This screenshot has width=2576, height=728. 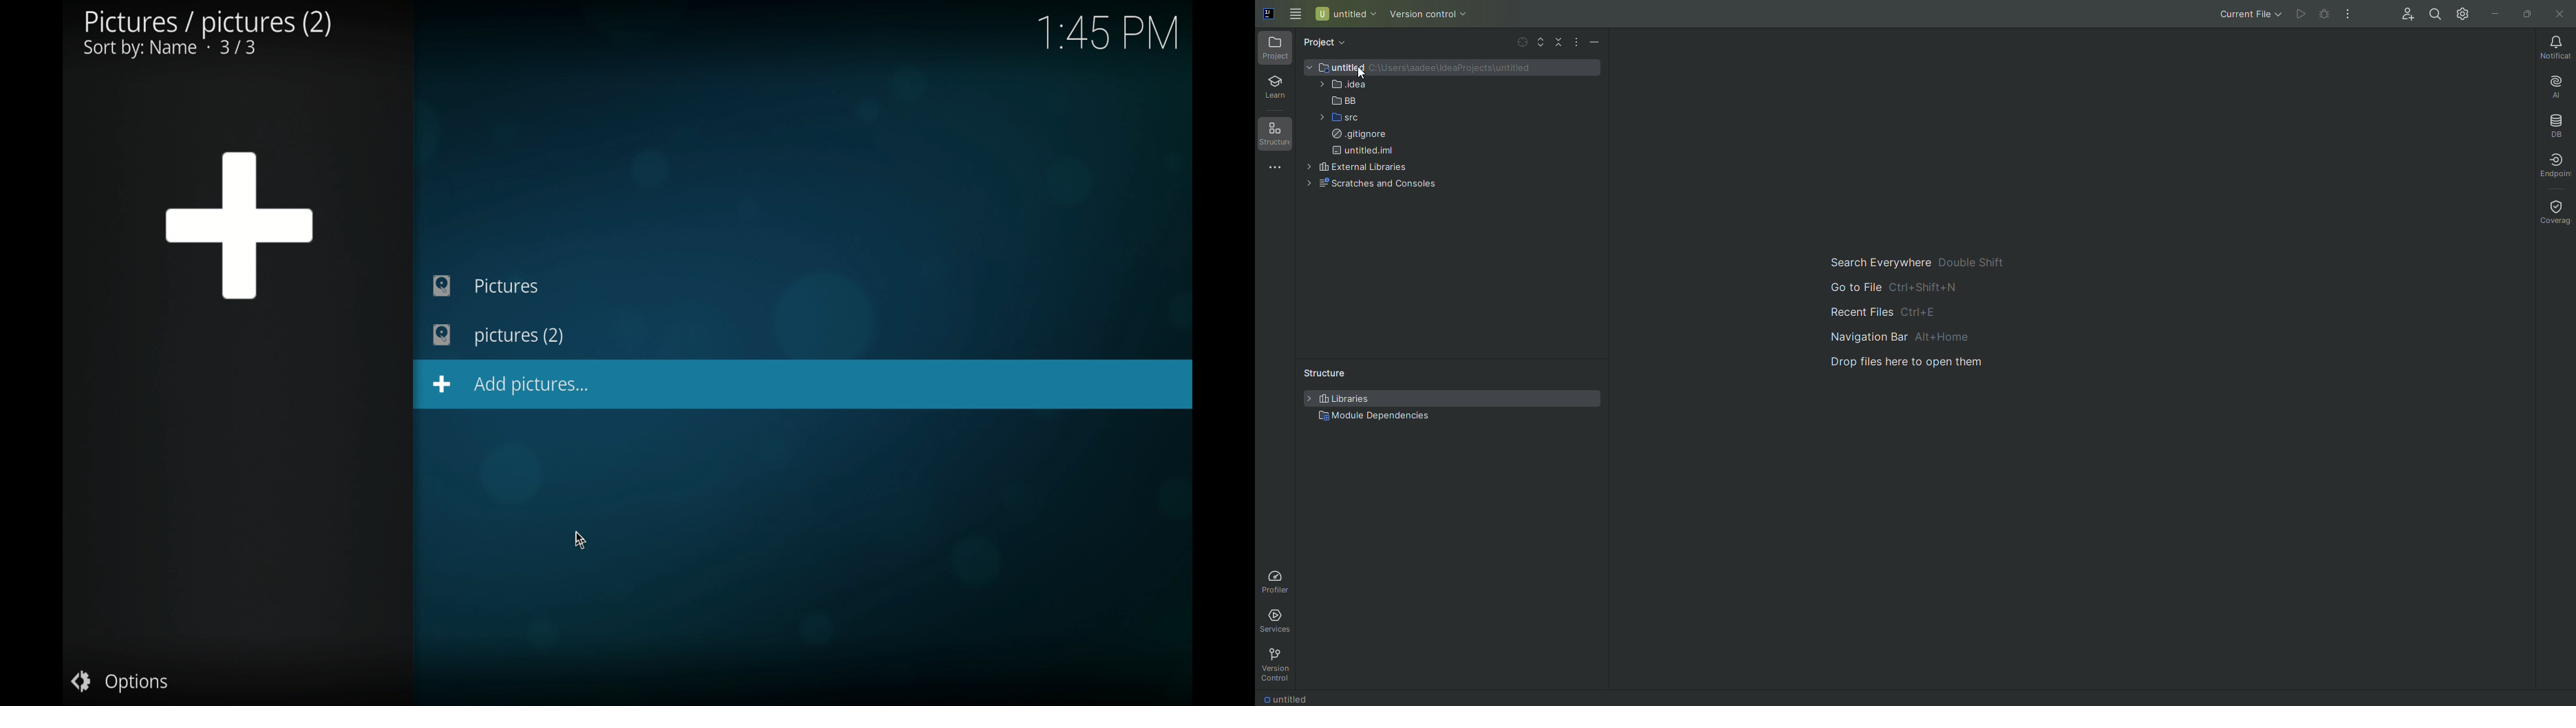 I want to click on options, so click(x=120, y=681).